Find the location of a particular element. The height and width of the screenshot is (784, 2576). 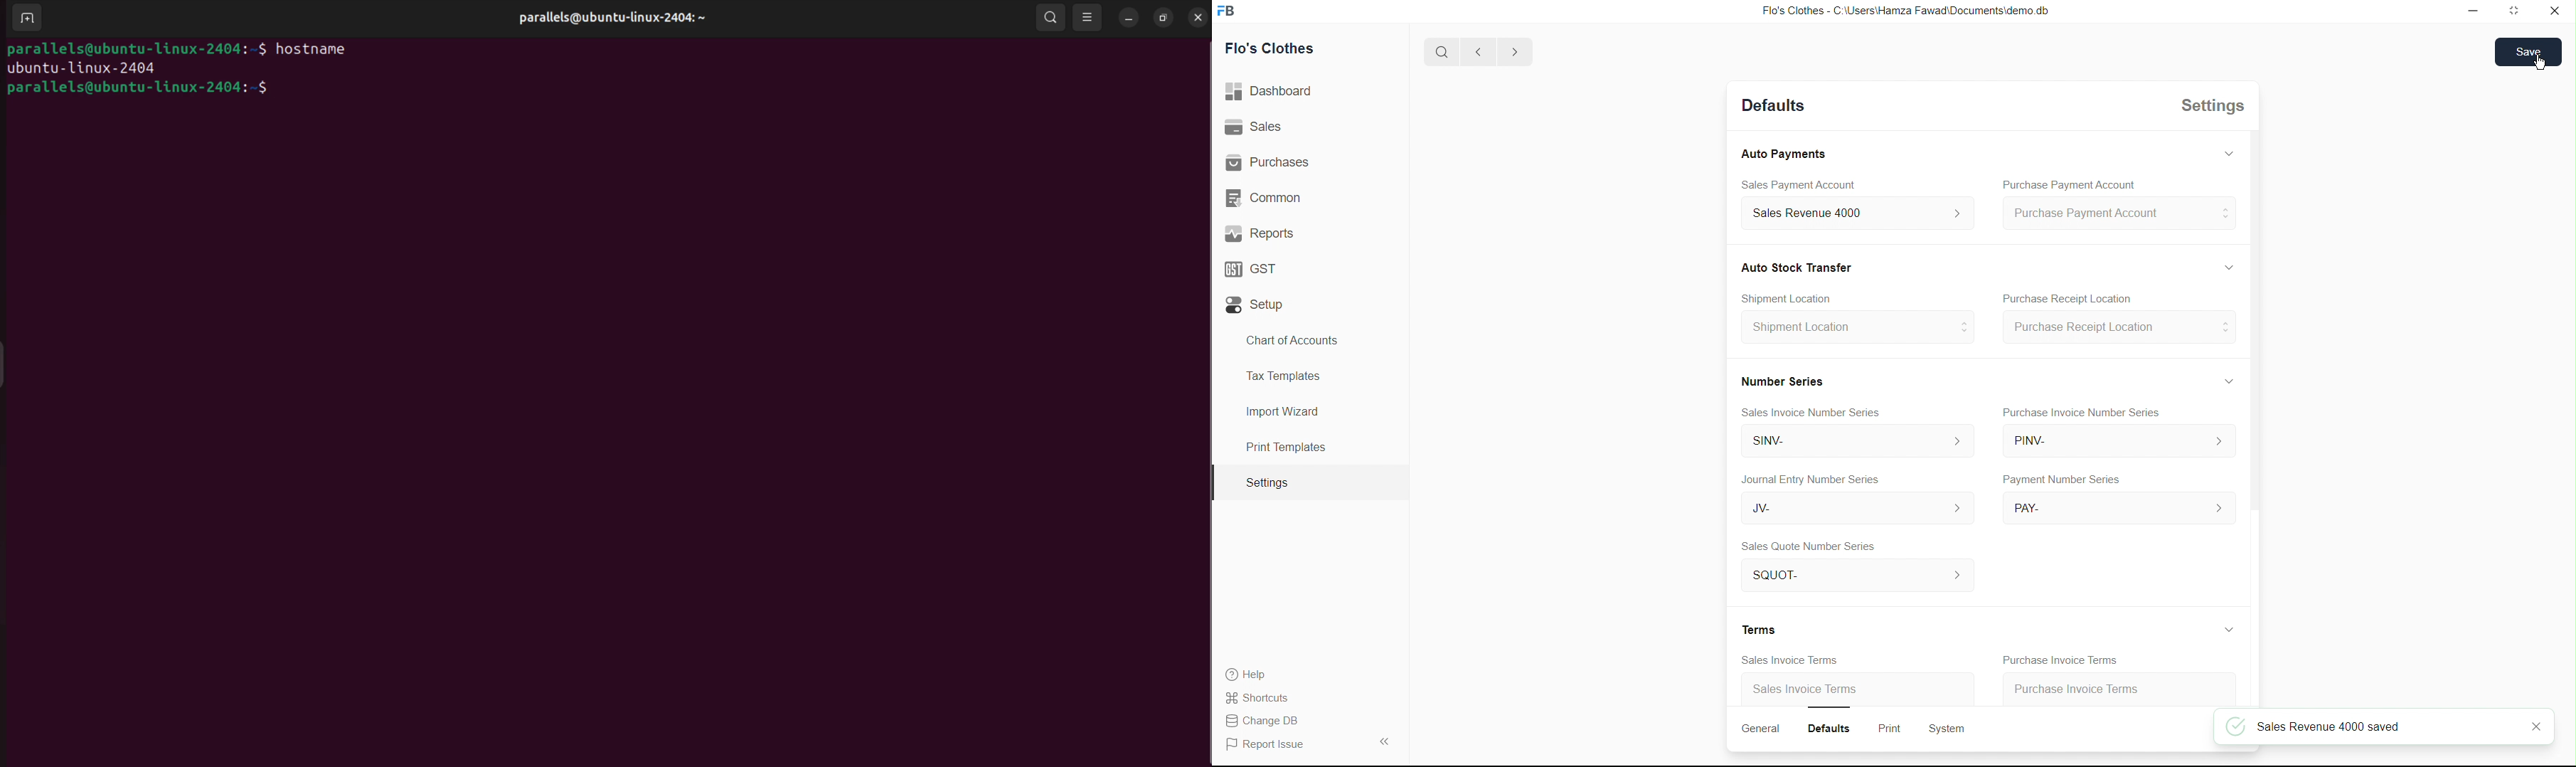

Sales Invoice Terms is located at coordinates (1807, 687).